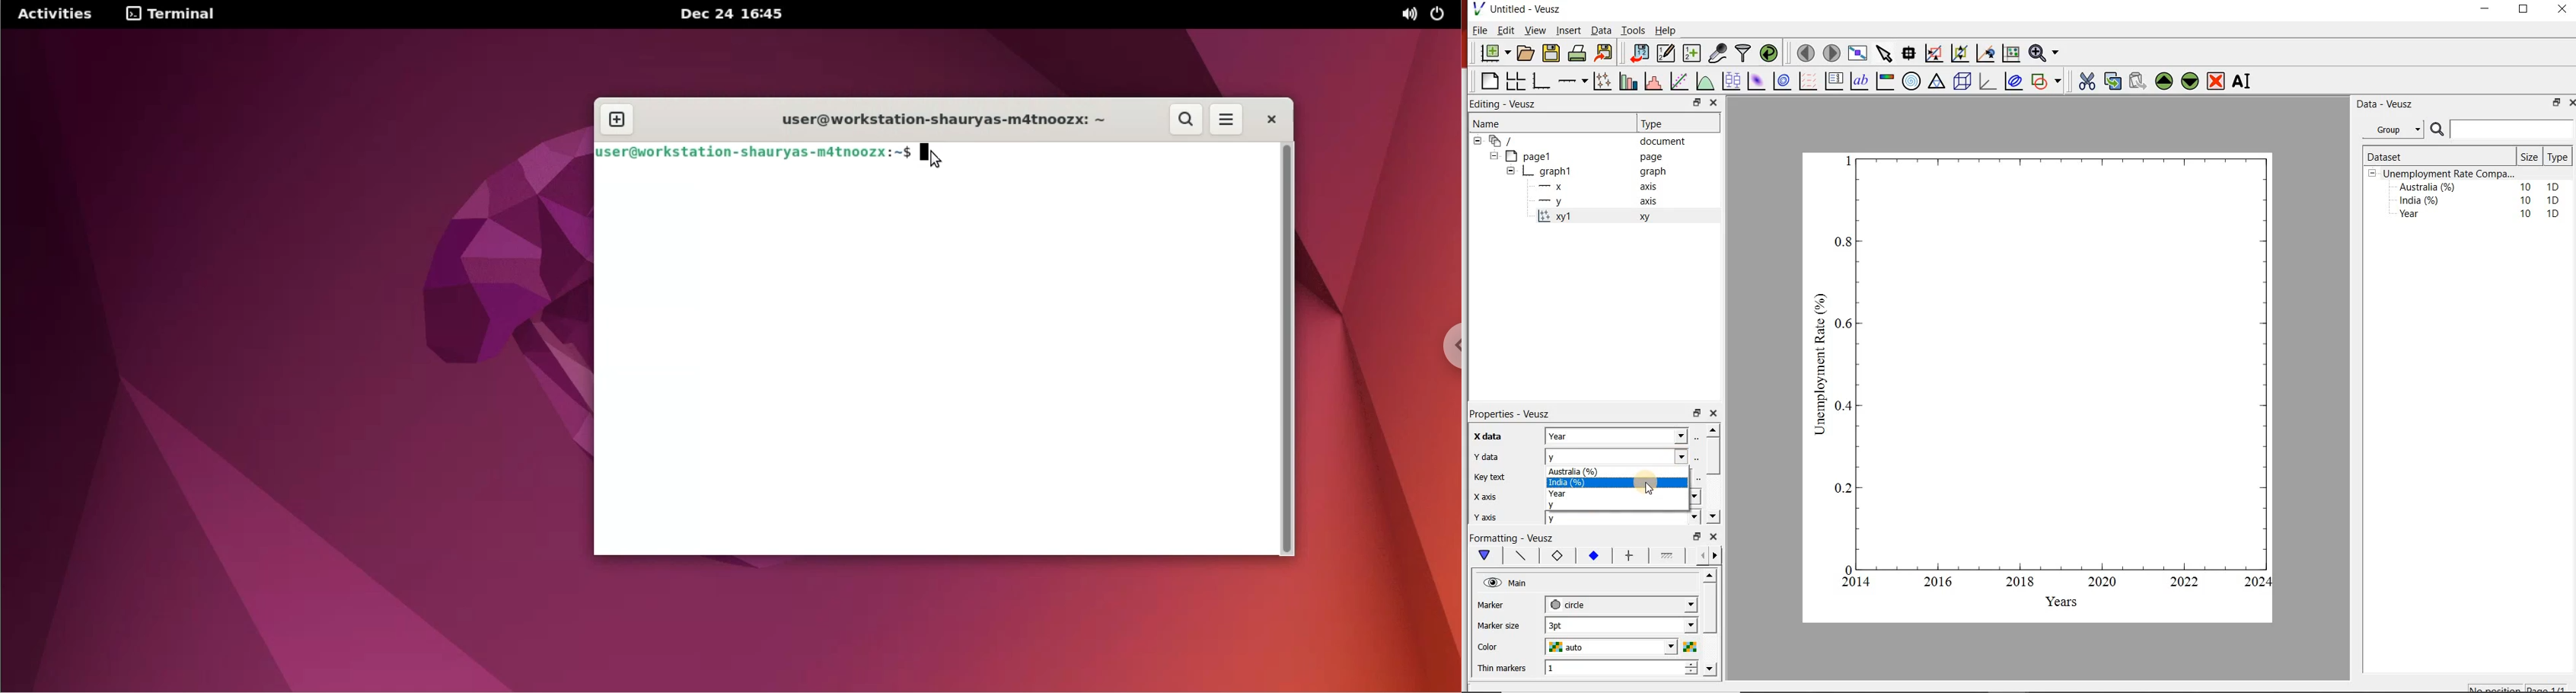 The image size is (2576, 700). What do you see at coordinates (1719, 52) in the screenshot?
I see `caputure remote data` at bounding box center [1719, 52].